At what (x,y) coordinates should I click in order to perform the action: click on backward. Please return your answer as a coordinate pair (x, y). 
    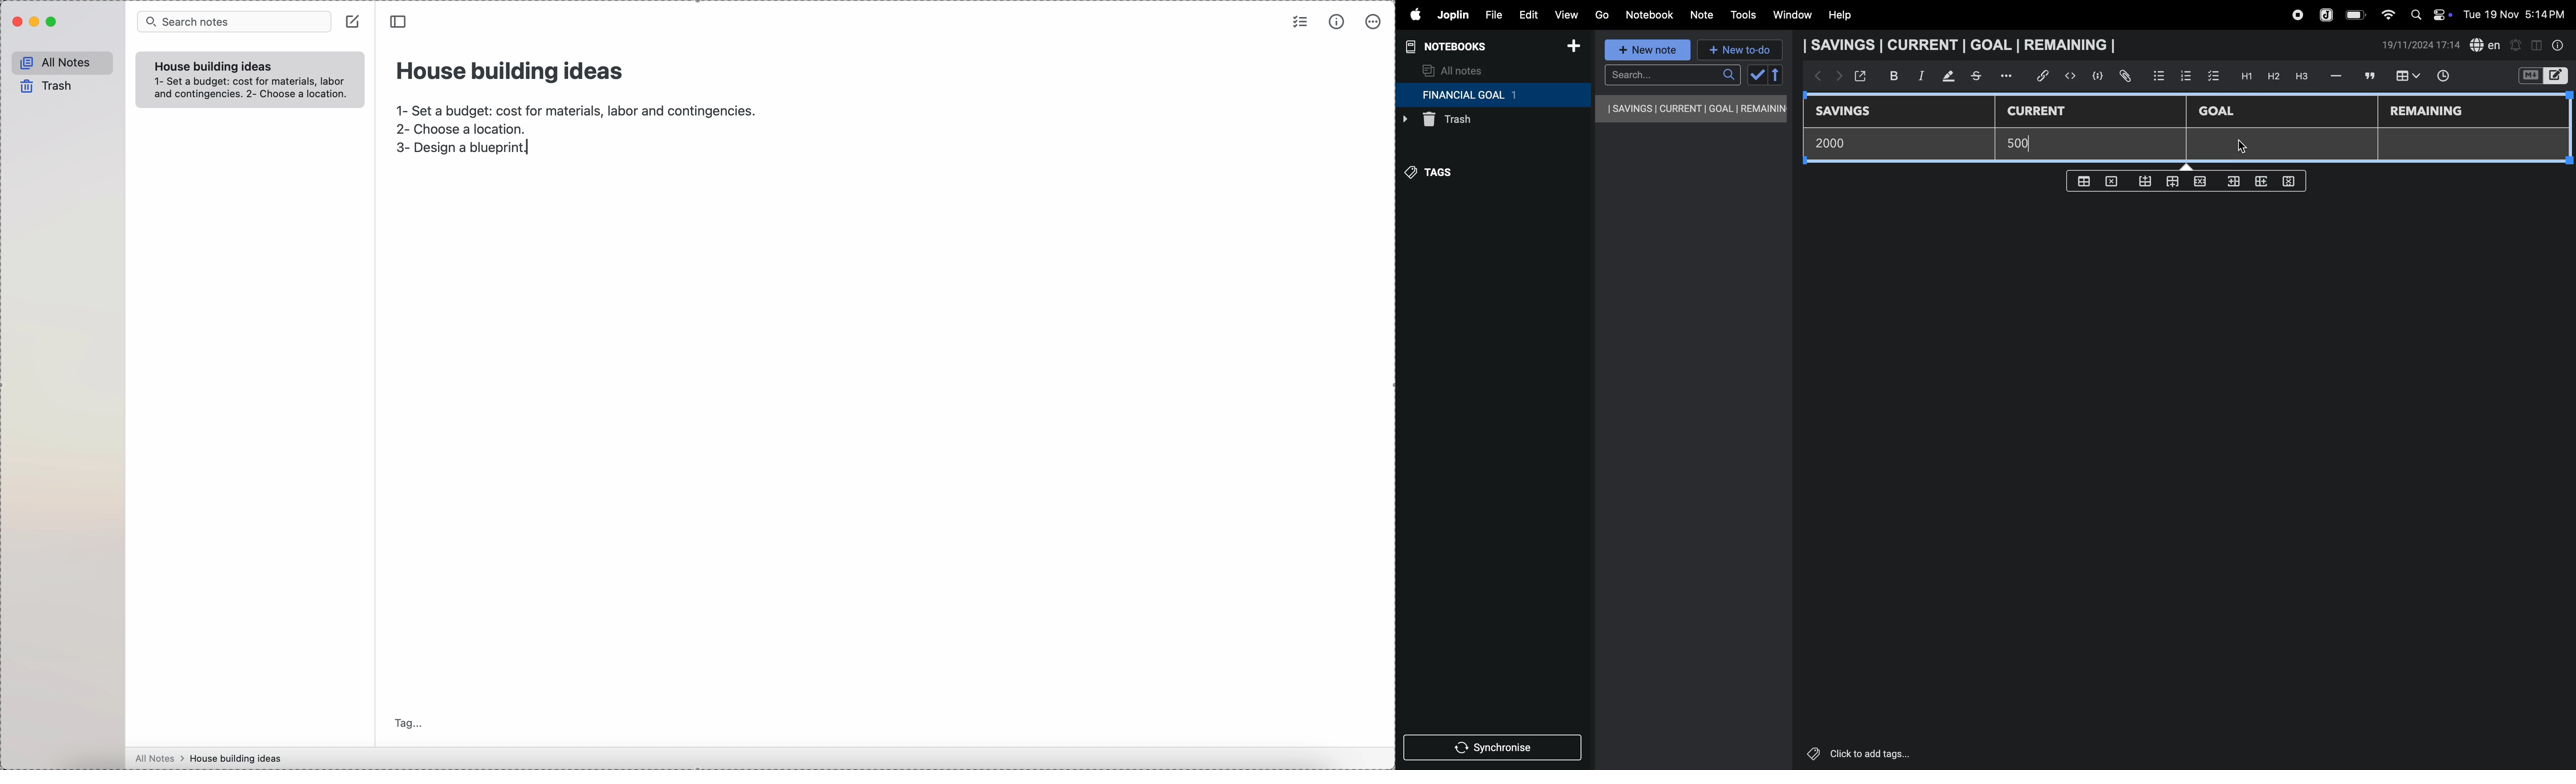
    Looking at the image, I should click on (1815, 77).